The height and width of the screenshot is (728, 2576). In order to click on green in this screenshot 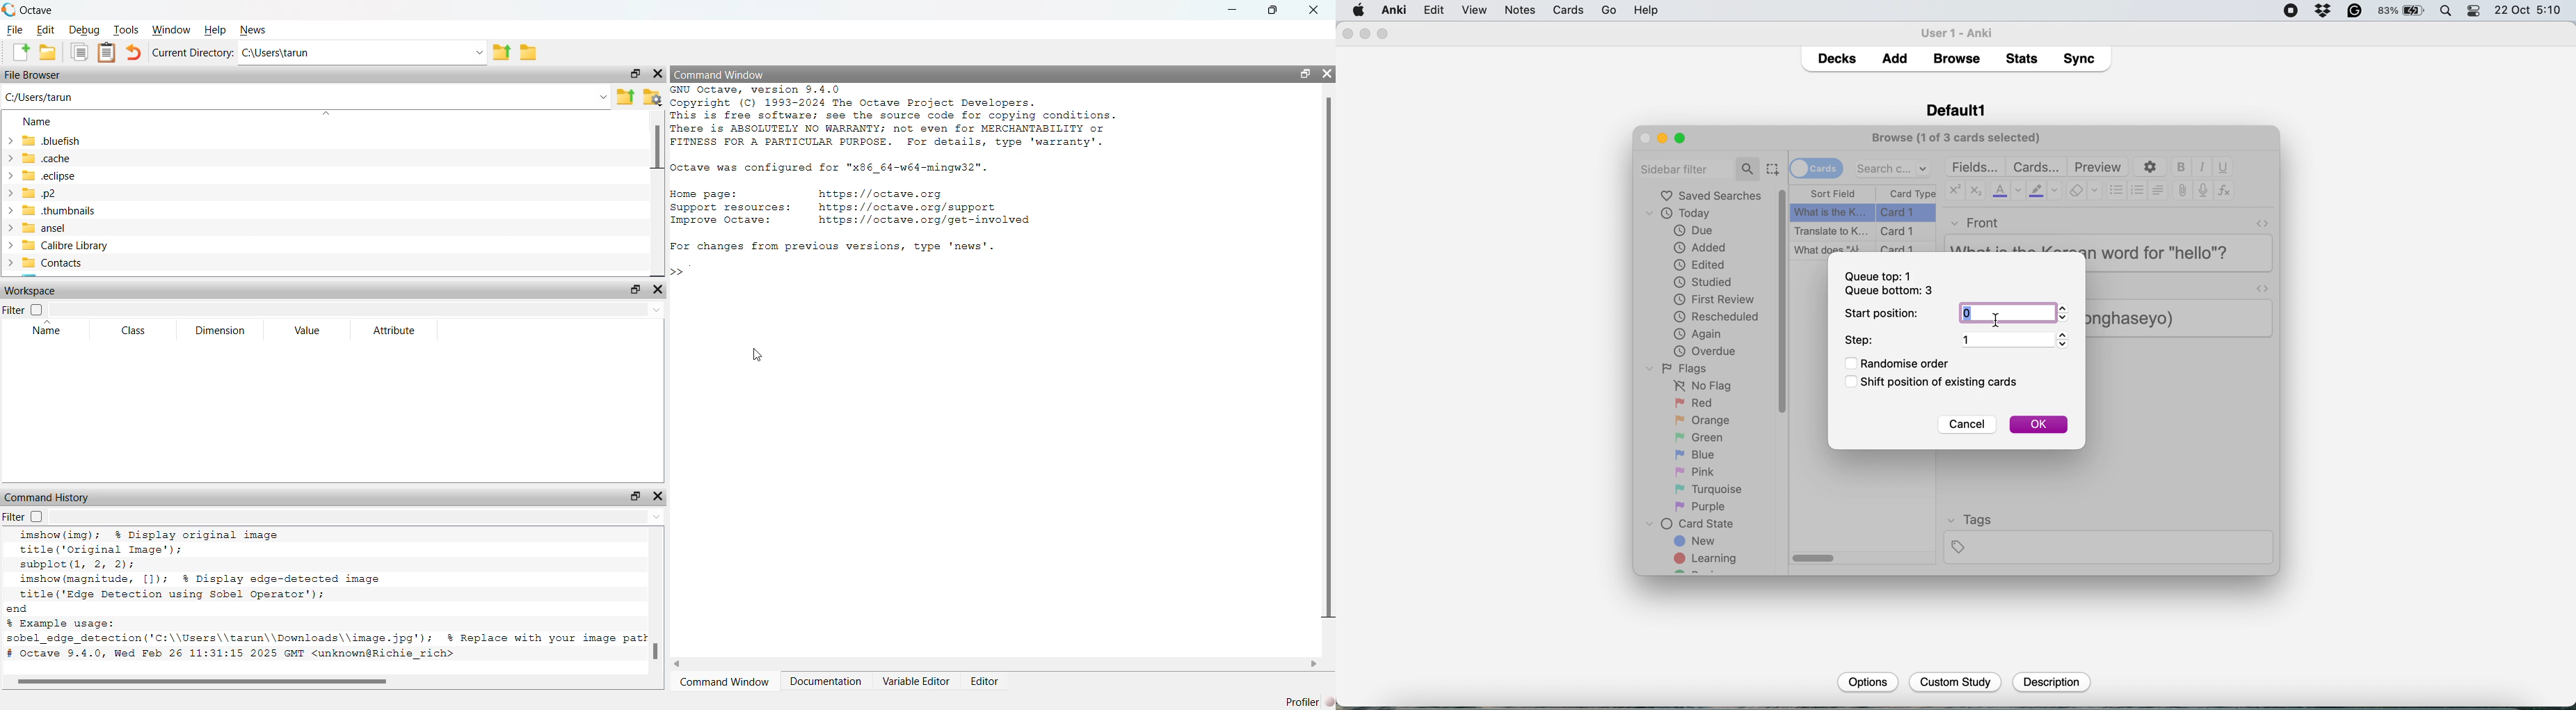, I will do `click(1706, 437)`.